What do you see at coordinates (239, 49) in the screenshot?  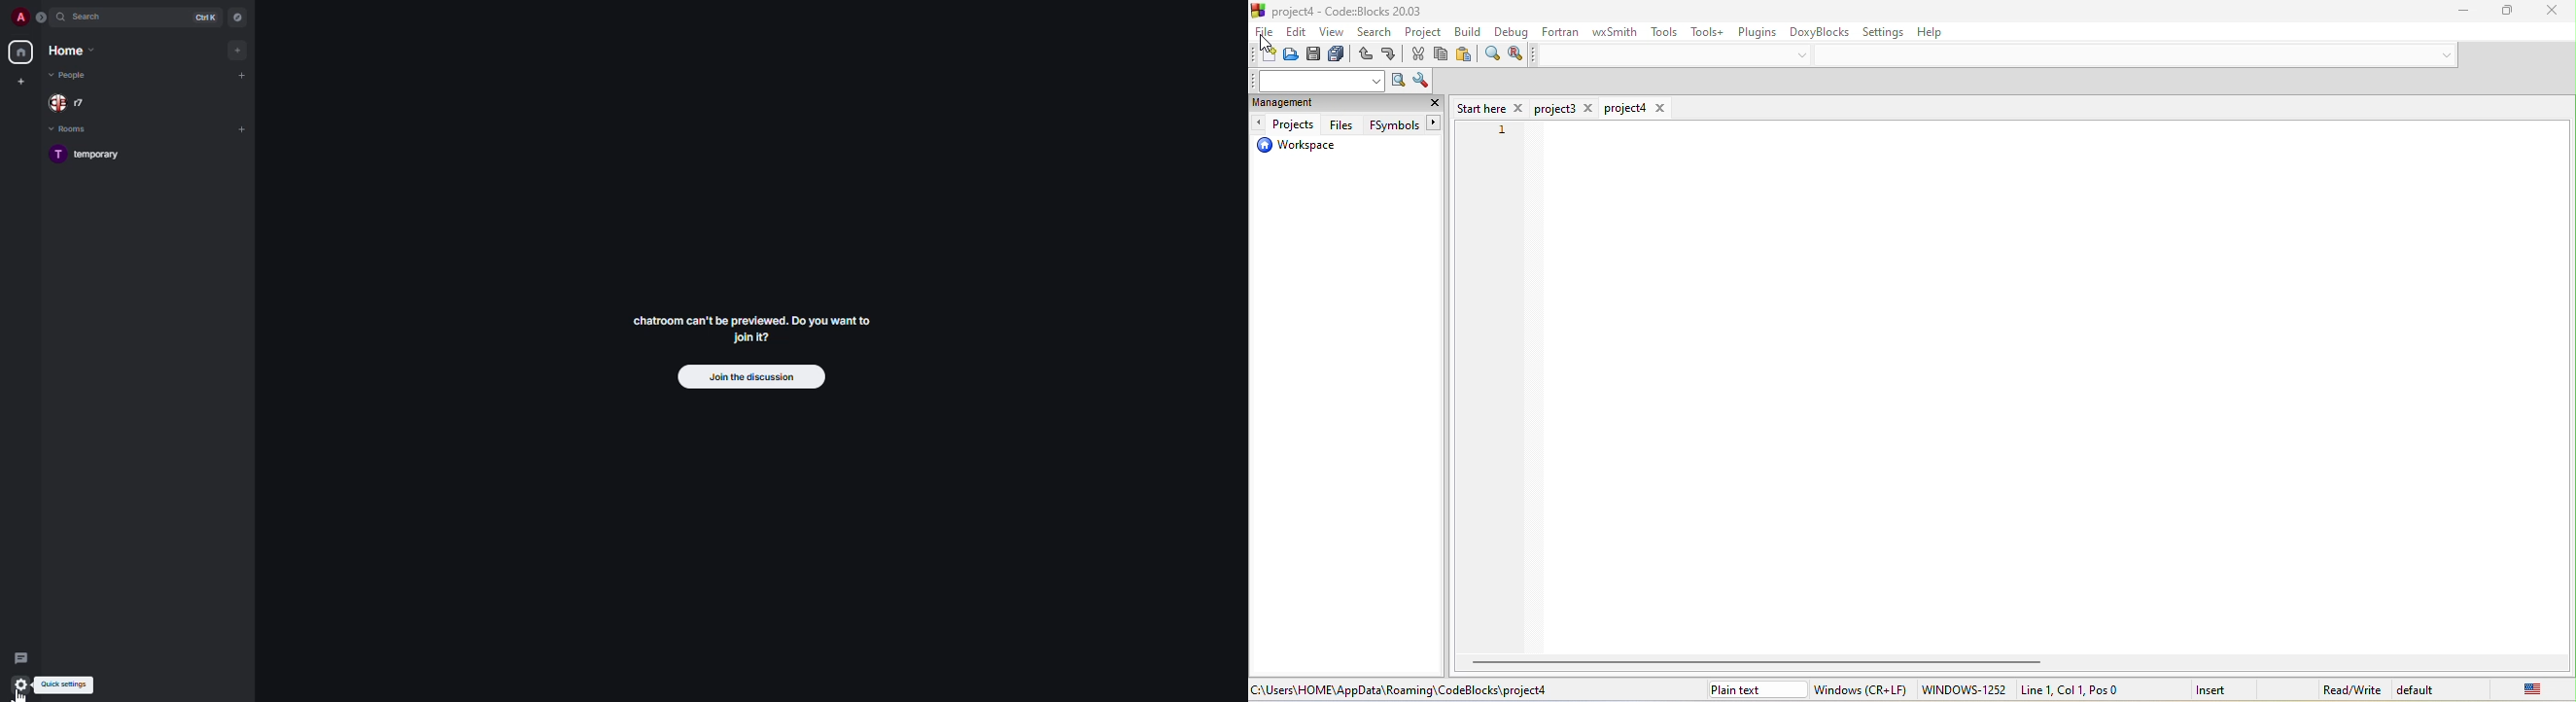 I see `add` at bounding box center [239, 49].